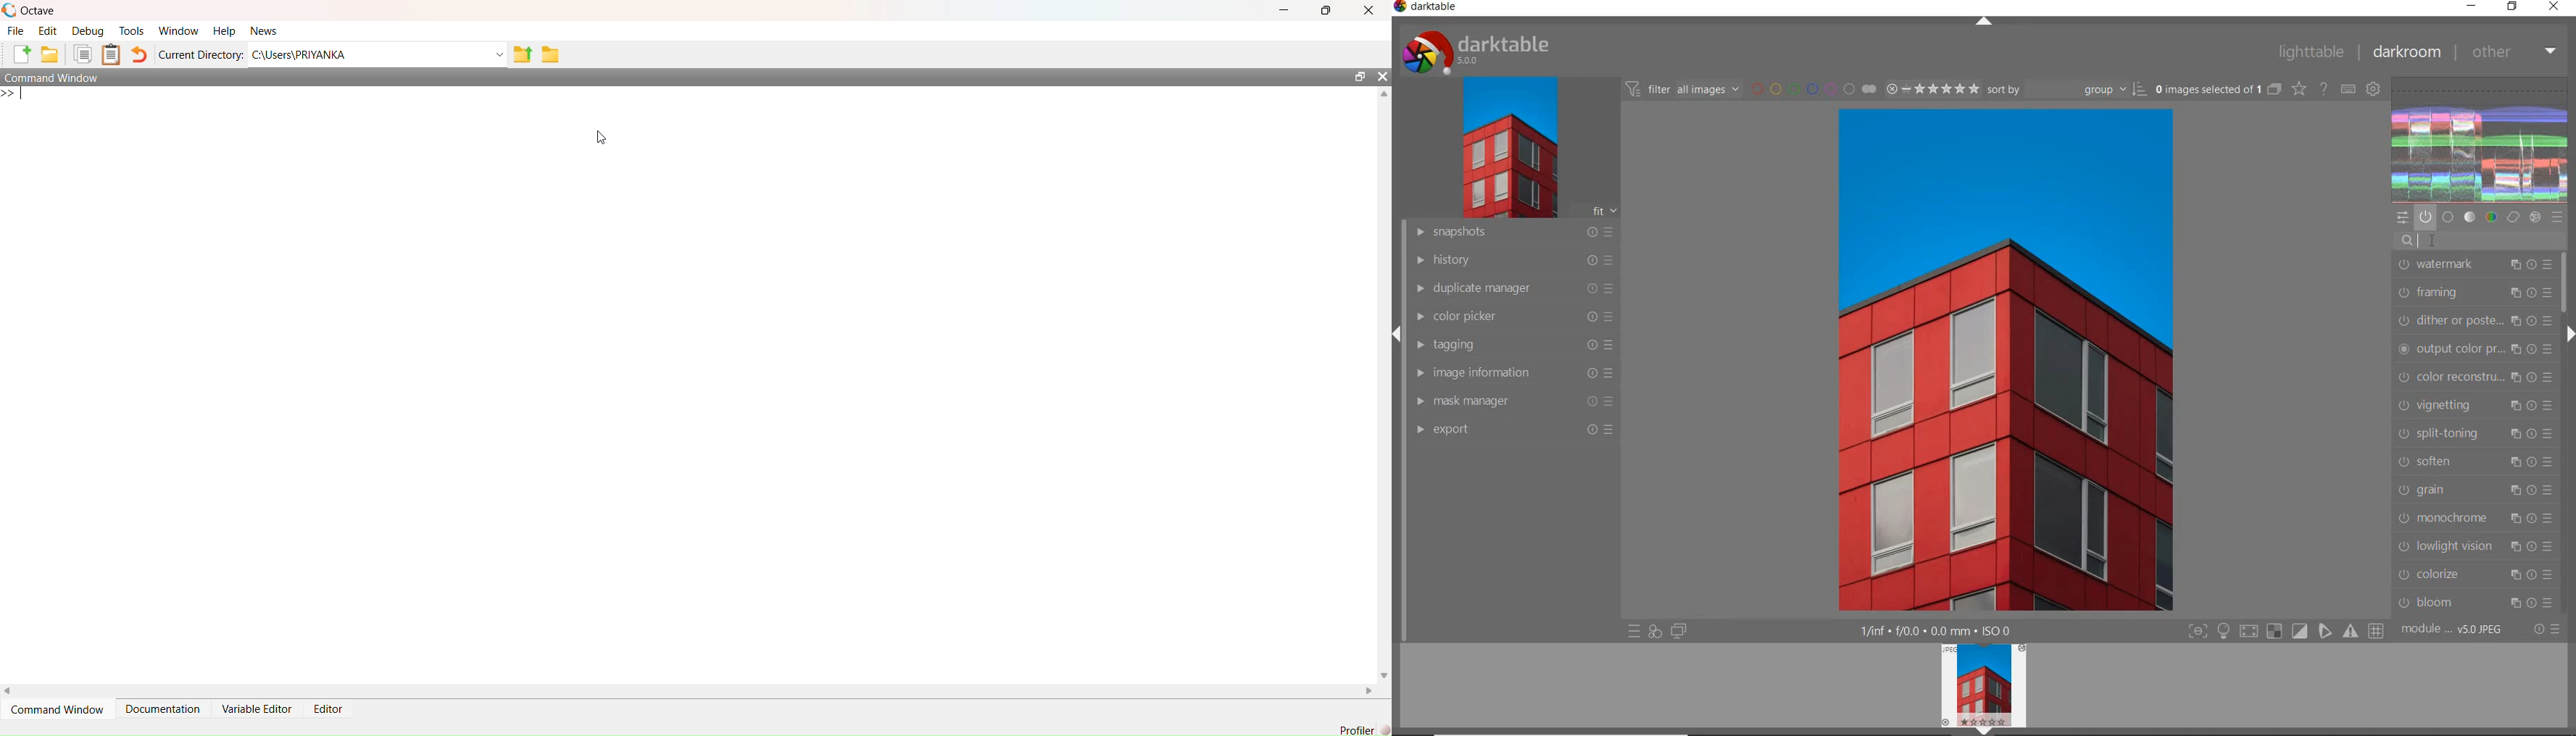  I want to click on Window, so click(178, 30).